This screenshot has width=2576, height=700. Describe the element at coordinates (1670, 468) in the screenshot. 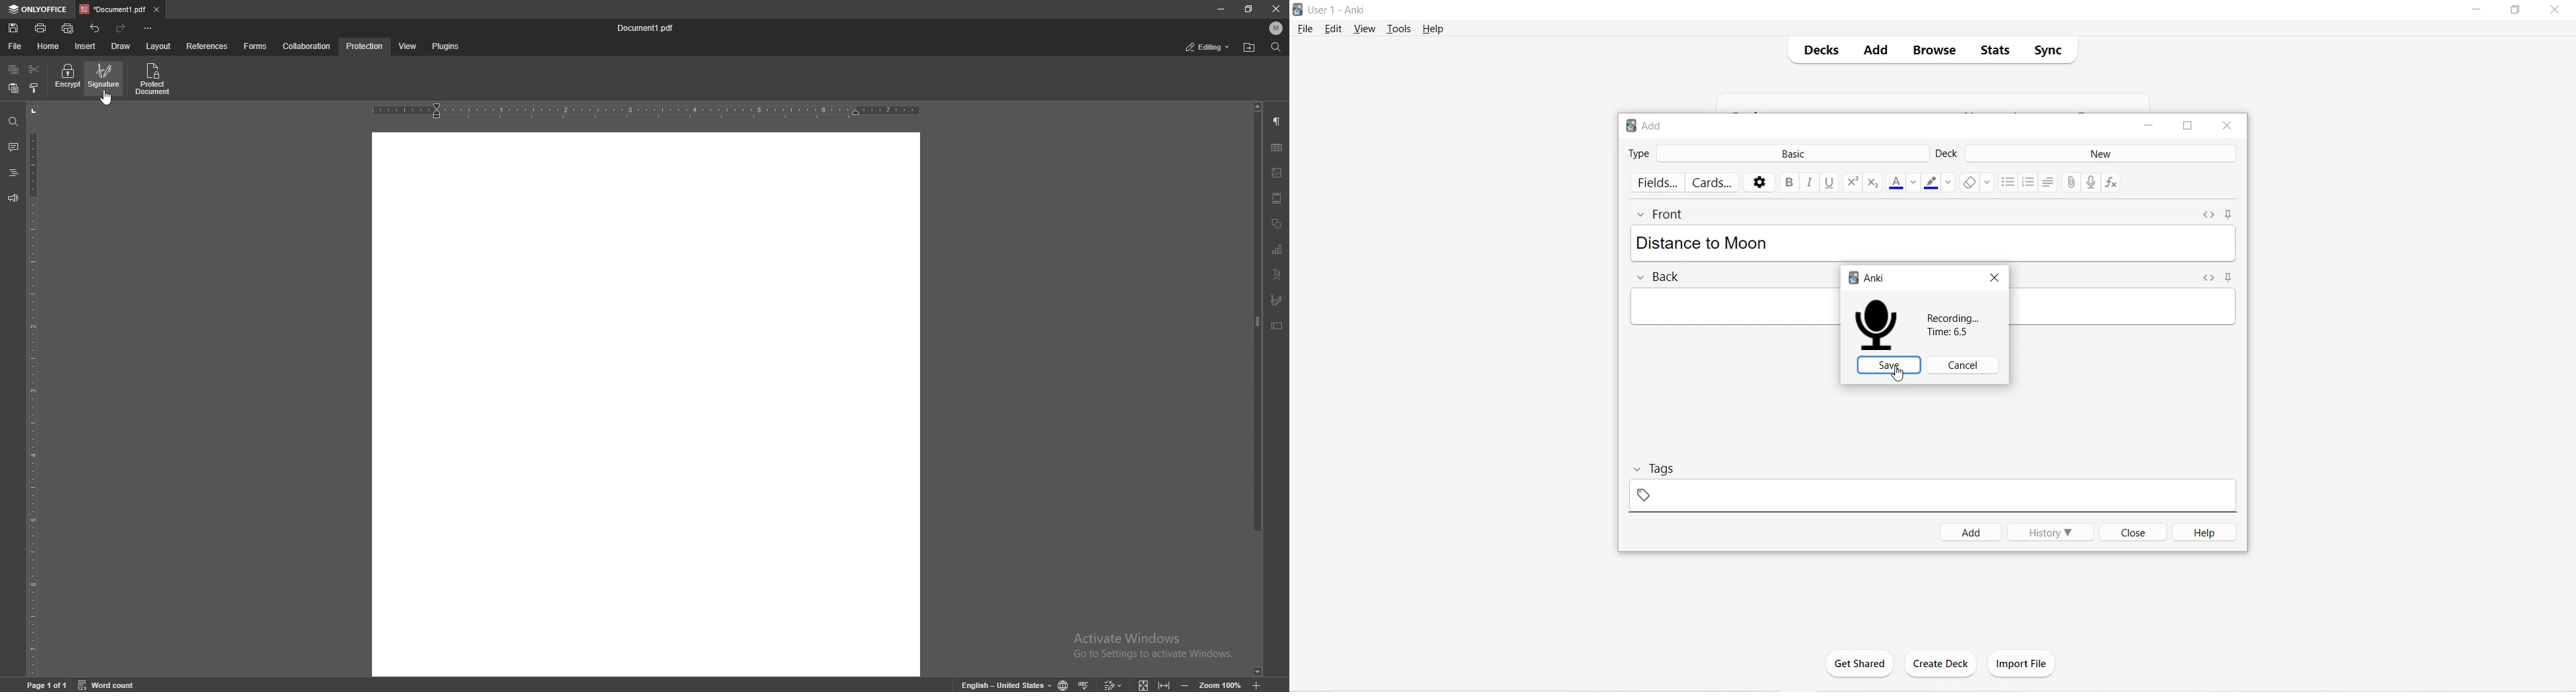

I see `Tags` at that location.